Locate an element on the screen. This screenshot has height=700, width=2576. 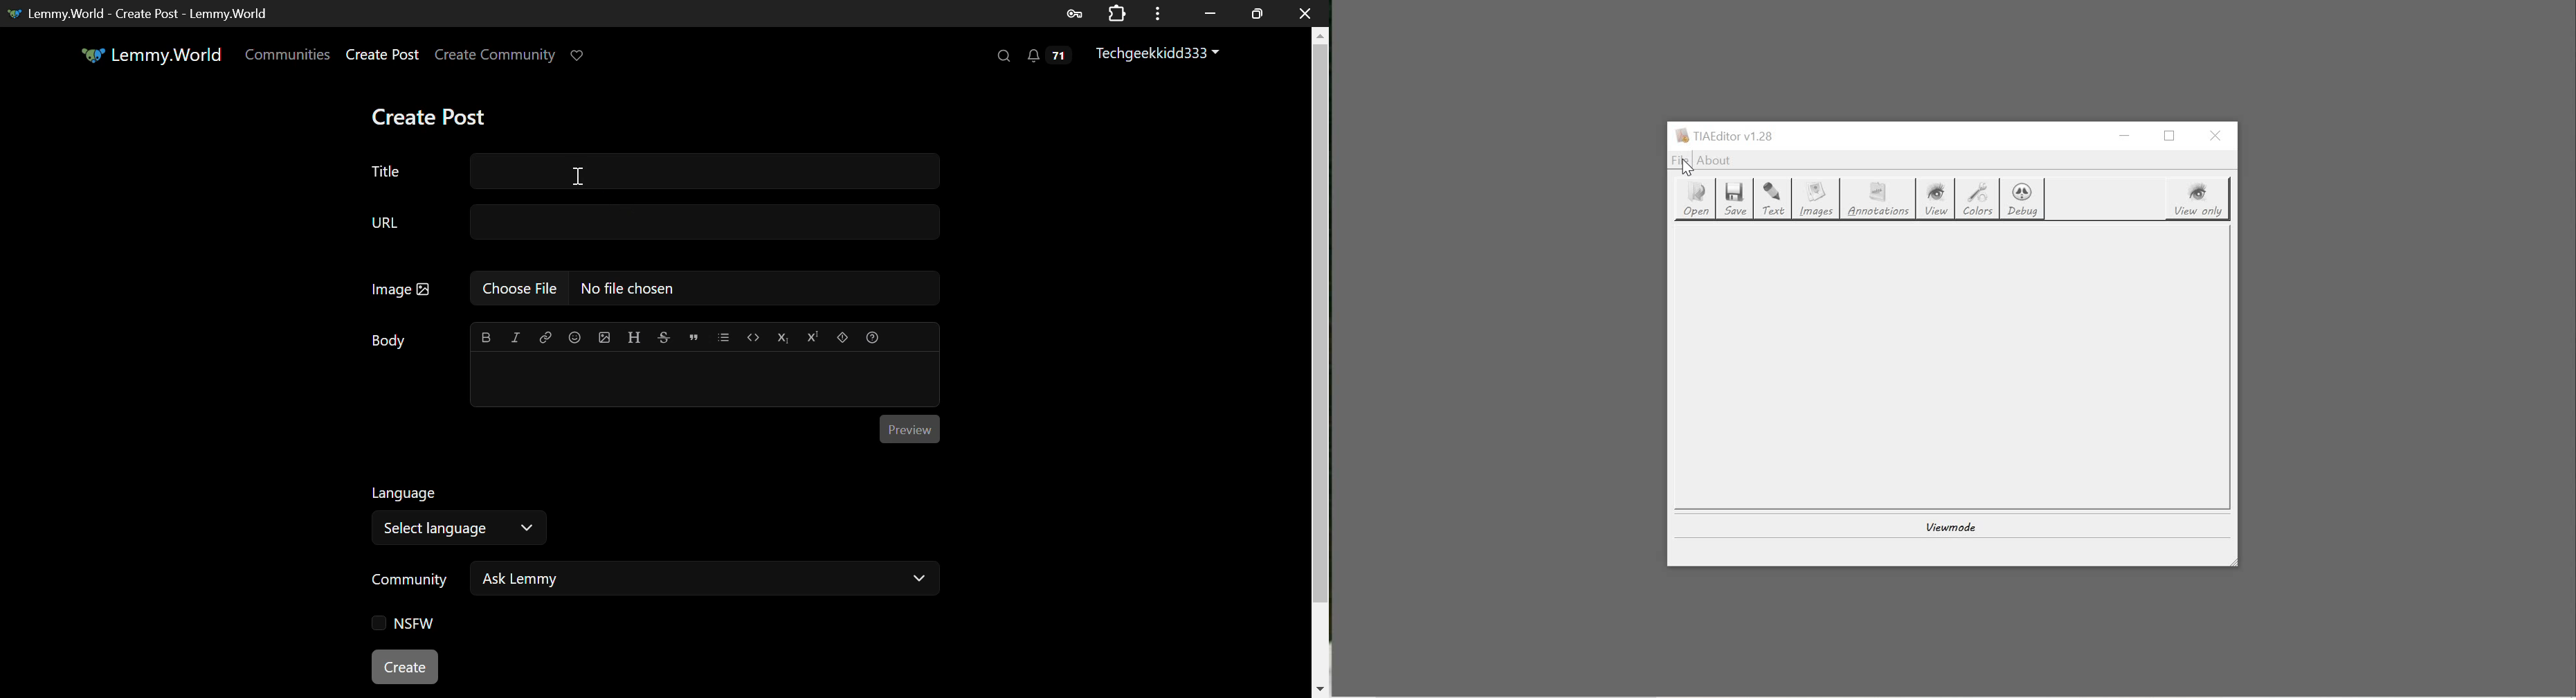
Cursor Position is located at coordinates (578, 177).